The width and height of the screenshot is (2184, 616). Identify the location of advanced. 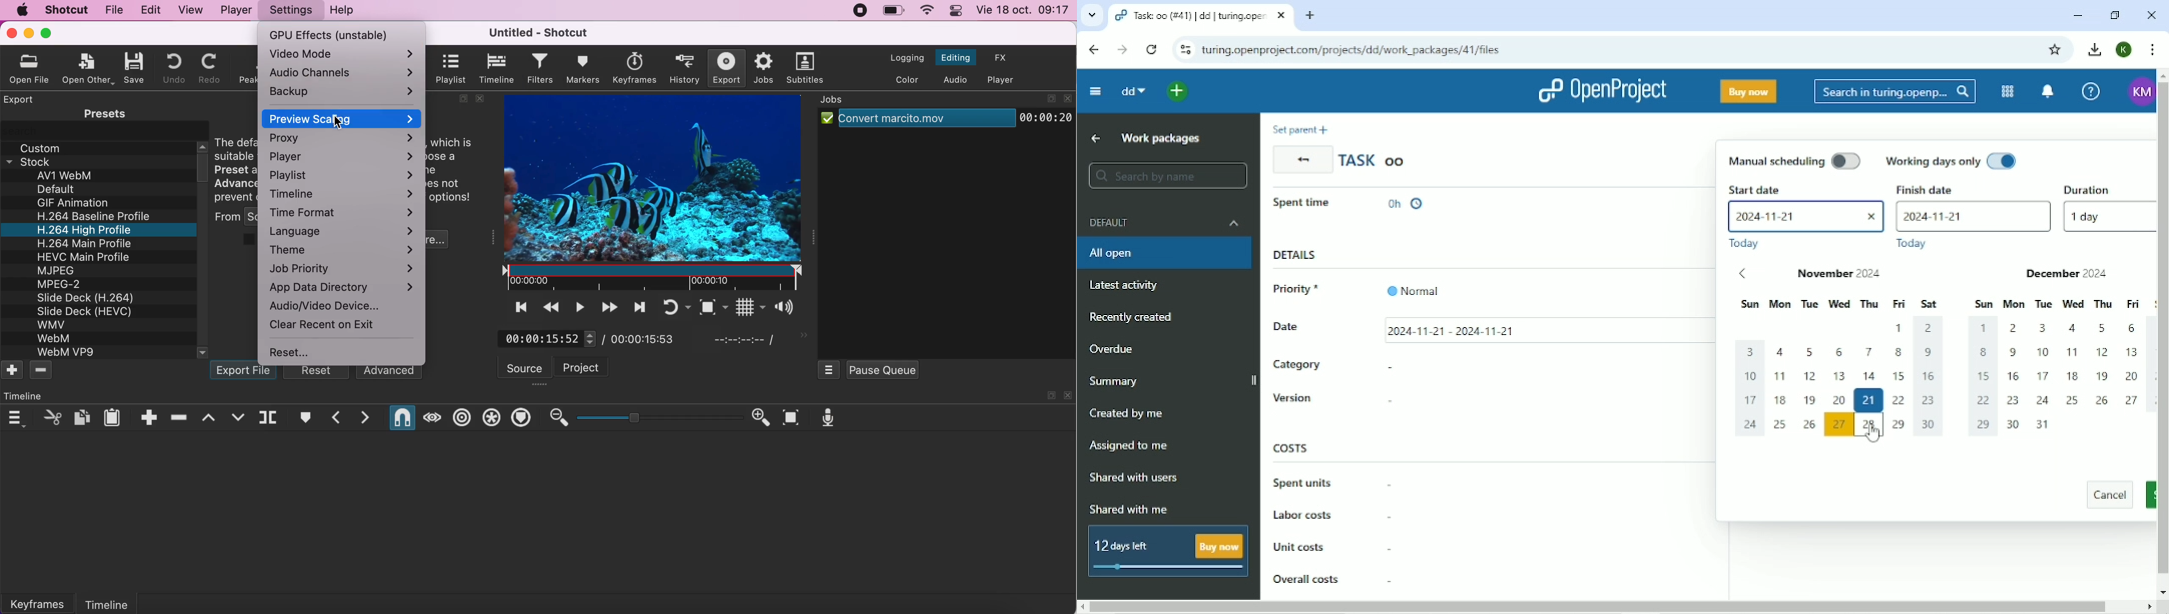
(393, 371).